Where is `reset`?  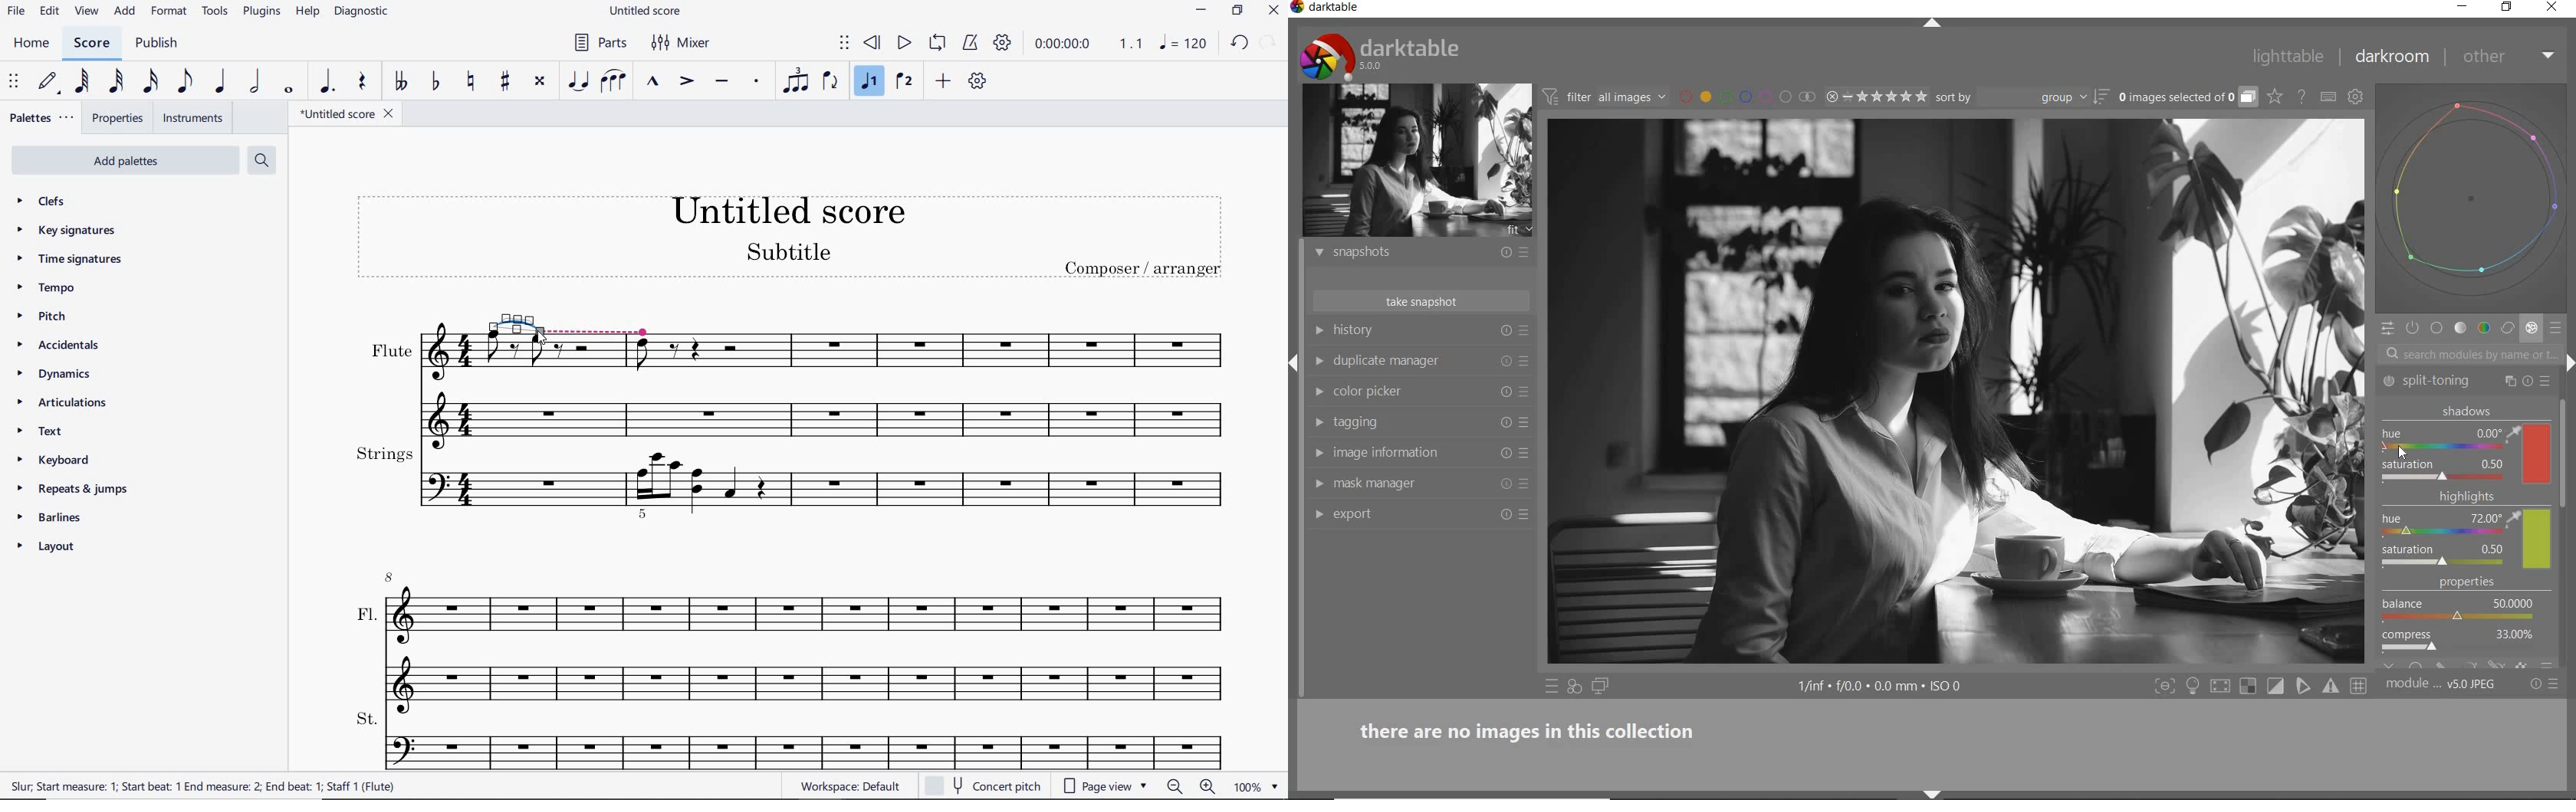 reset is located at coordinates (1506, 332).